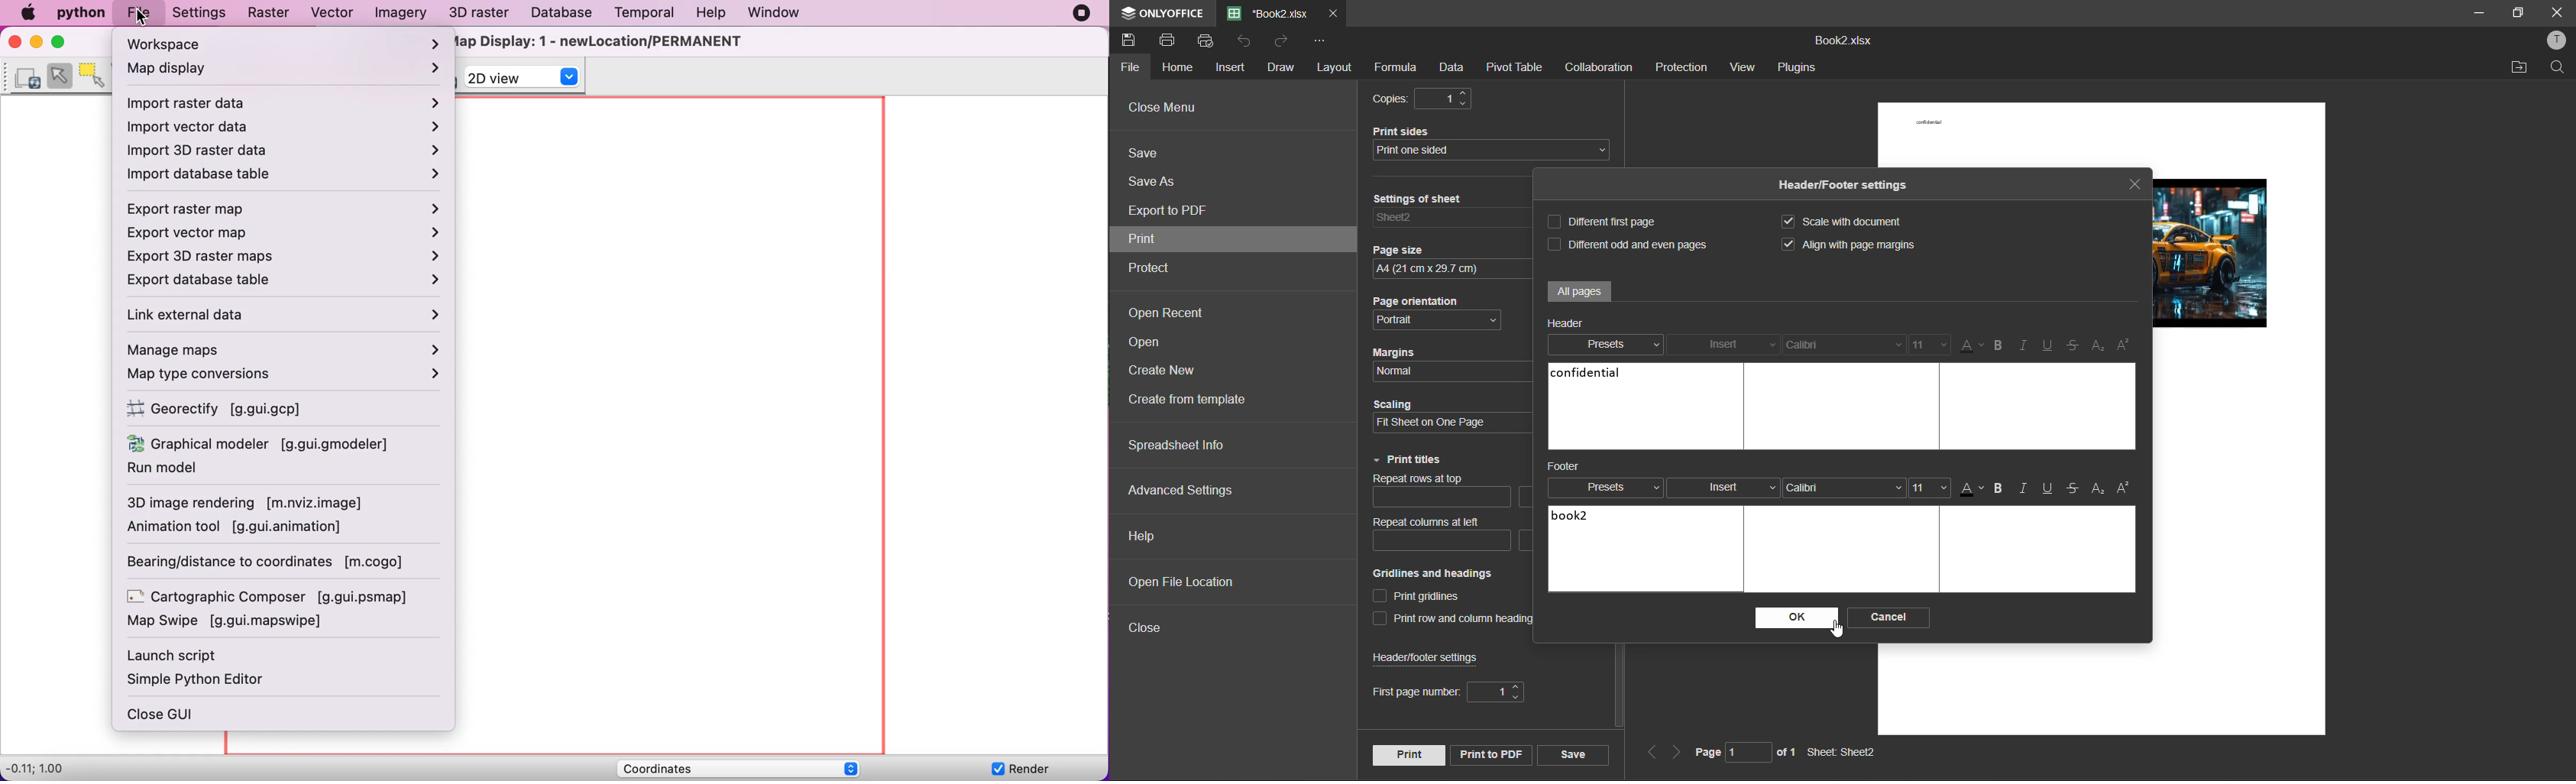  I want to click on export to pdf, so click(1173, 209).